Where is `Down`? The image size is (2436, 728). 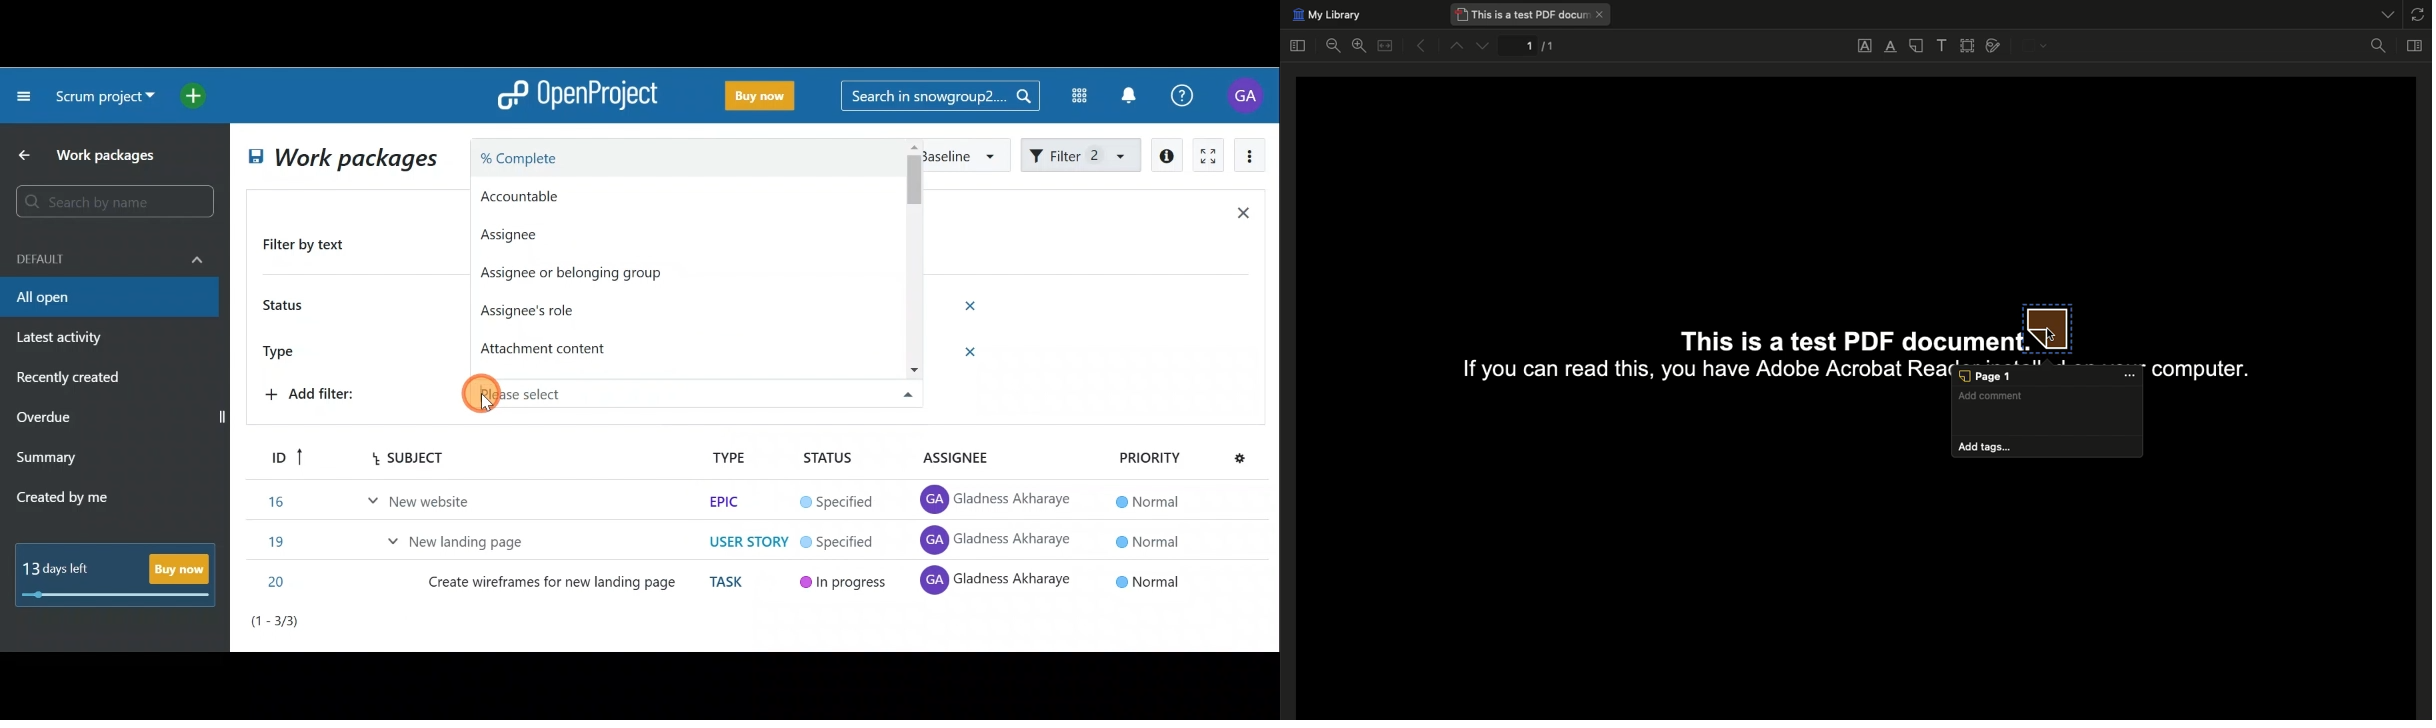 Down is located at coordinates (1484, 46).